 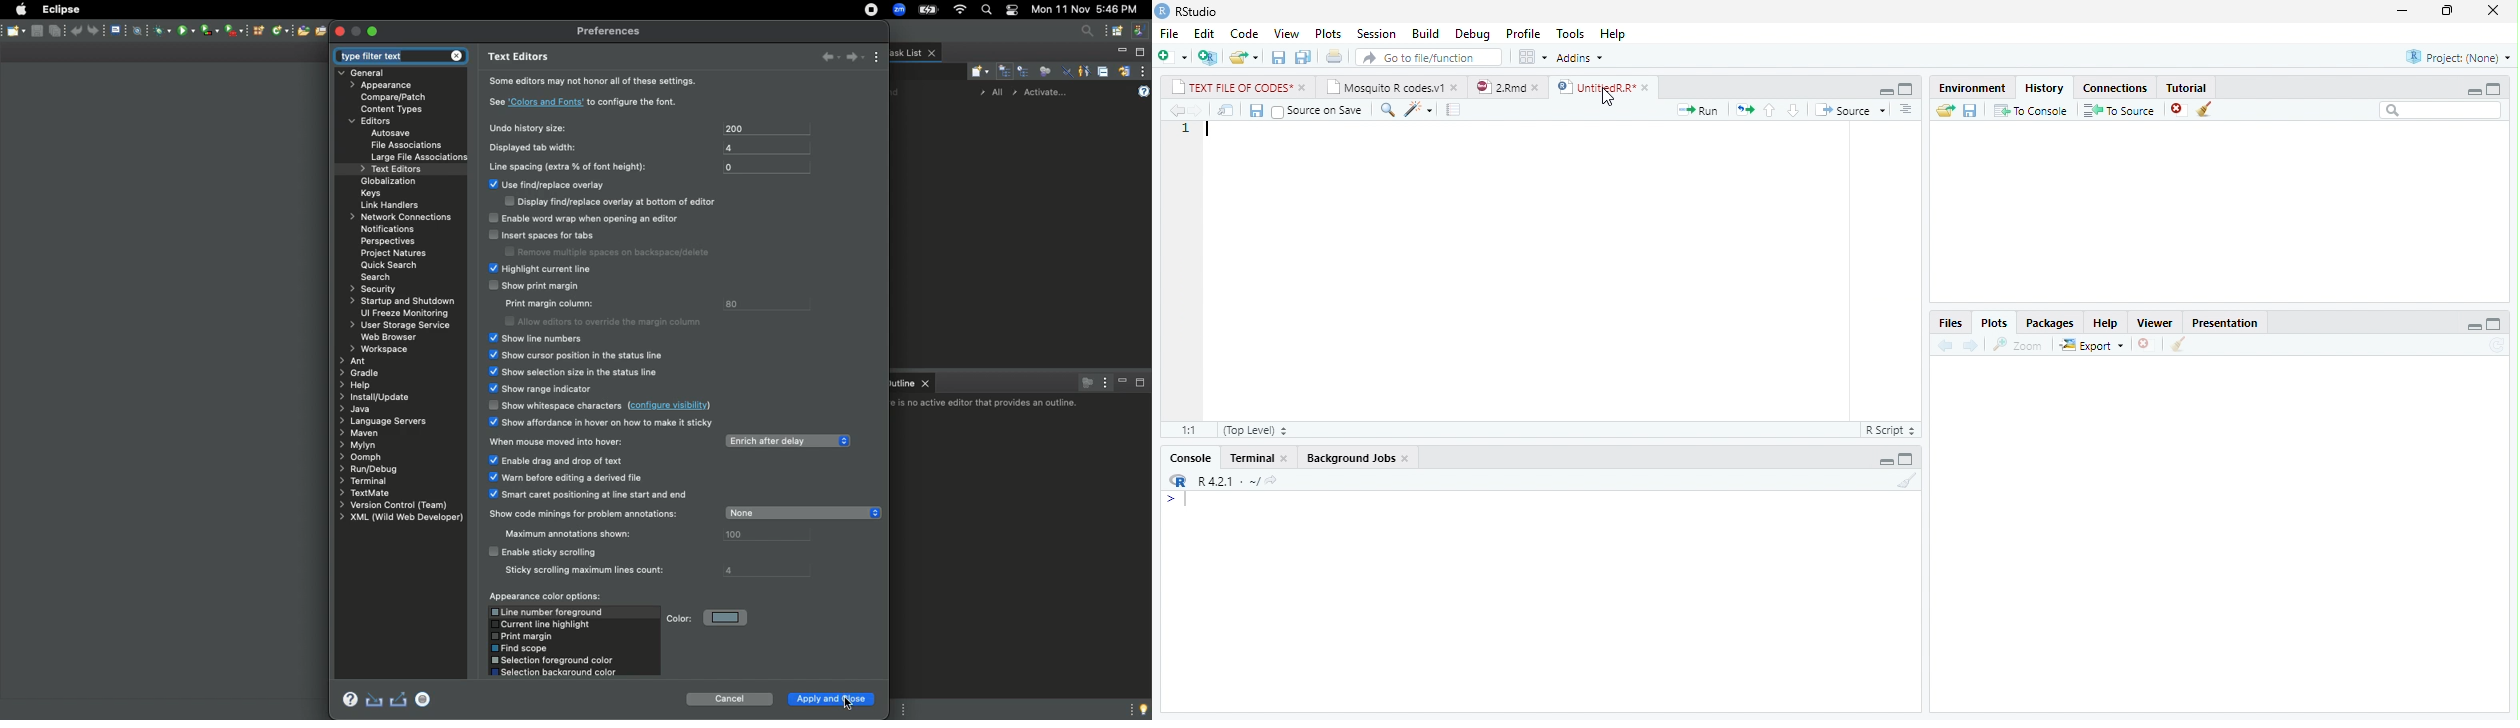 I want to click on 2.Rmd, so click(x=1499, y=87).